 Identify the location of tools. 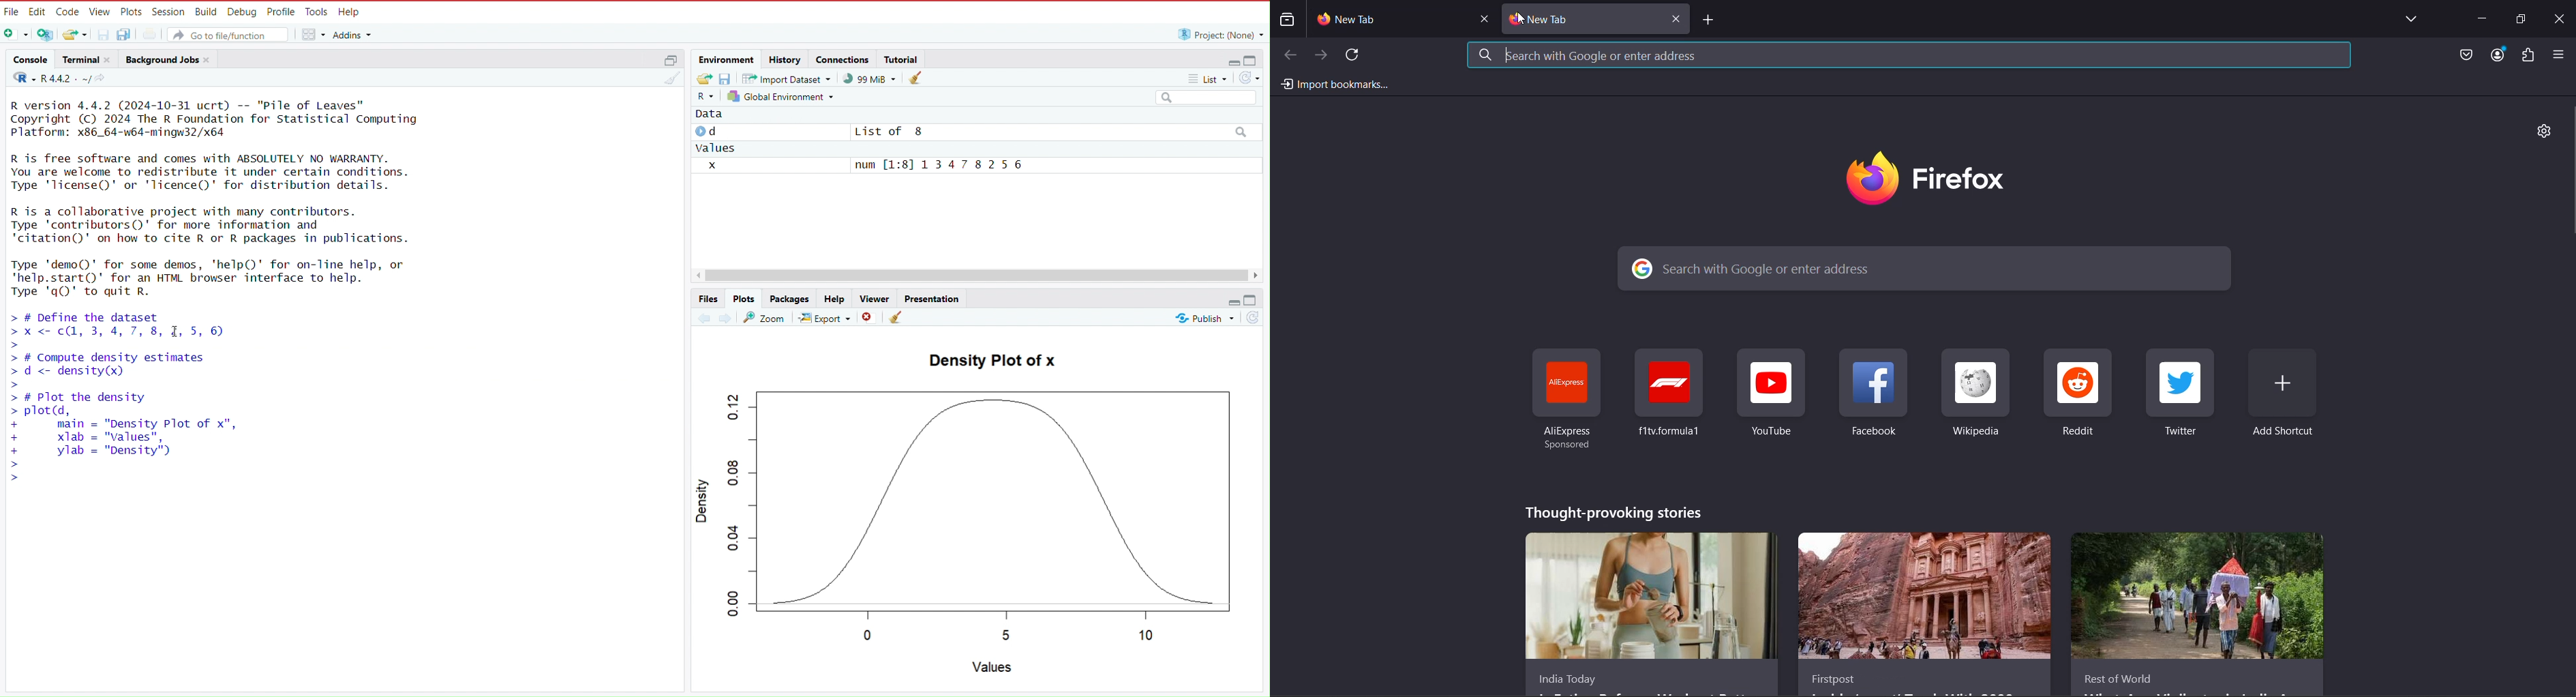
(318, 10).